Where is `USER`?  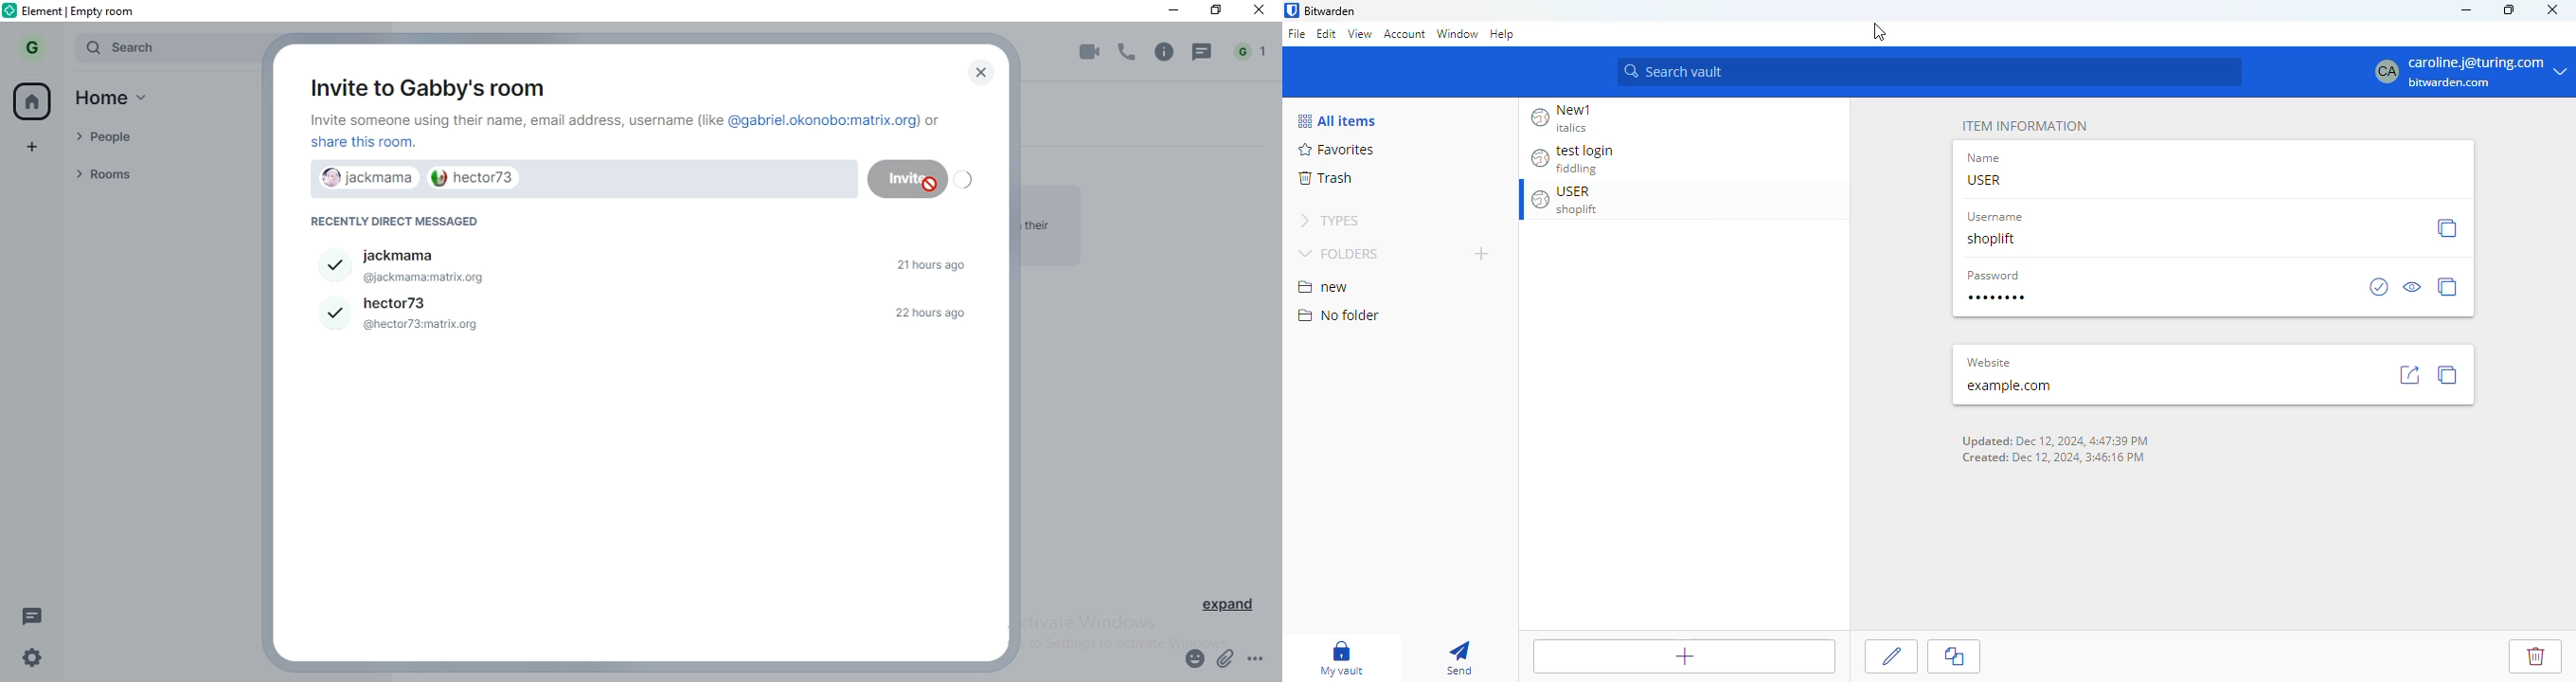
USER is located at coordinates (1989, 180).